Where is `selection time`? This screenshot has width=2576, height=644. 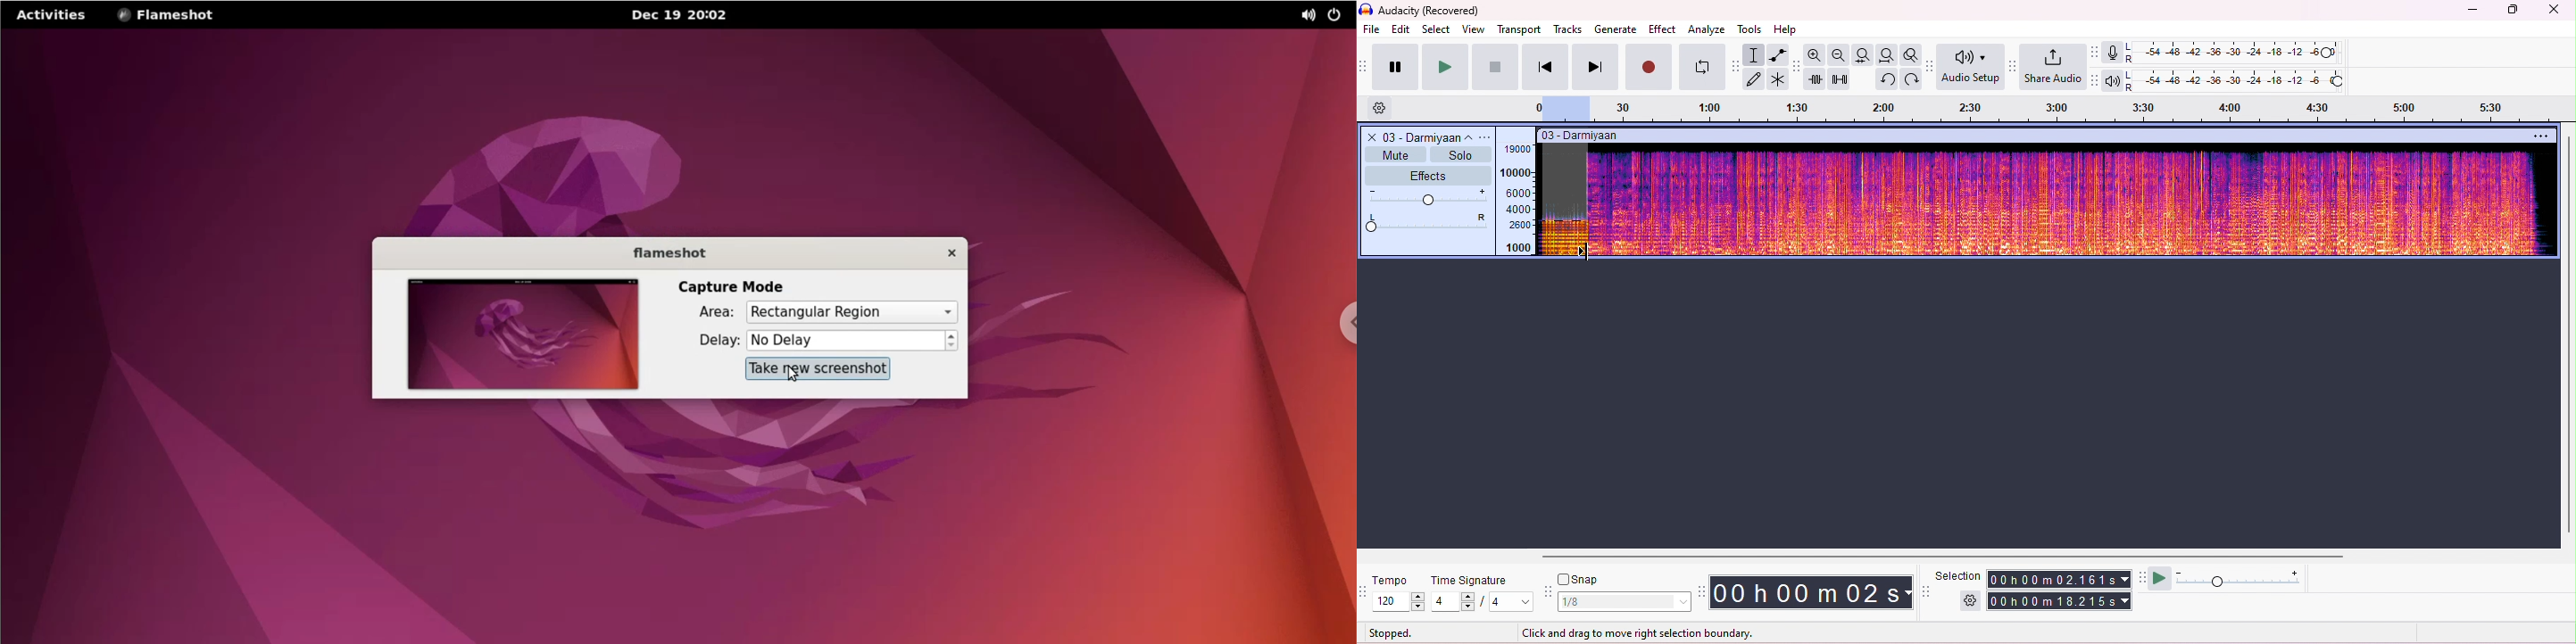 selection time is located at coordinates (2061, 579).